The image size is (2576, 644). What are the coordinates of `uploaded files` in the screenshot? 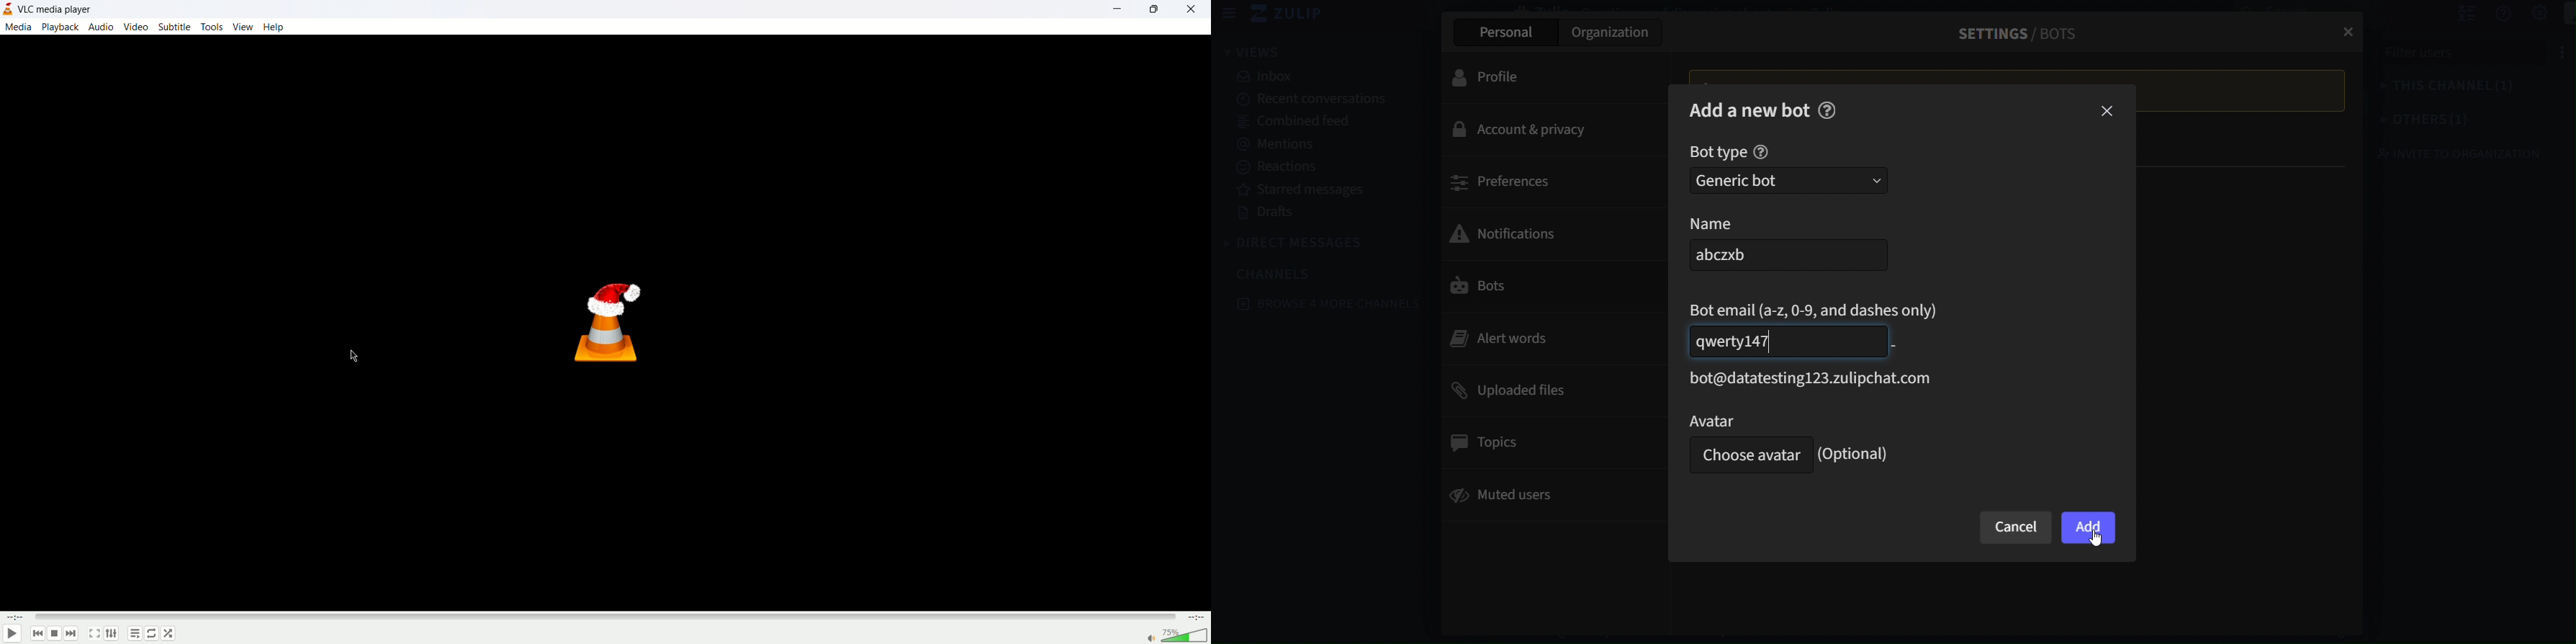 It's located at (1549, 389).